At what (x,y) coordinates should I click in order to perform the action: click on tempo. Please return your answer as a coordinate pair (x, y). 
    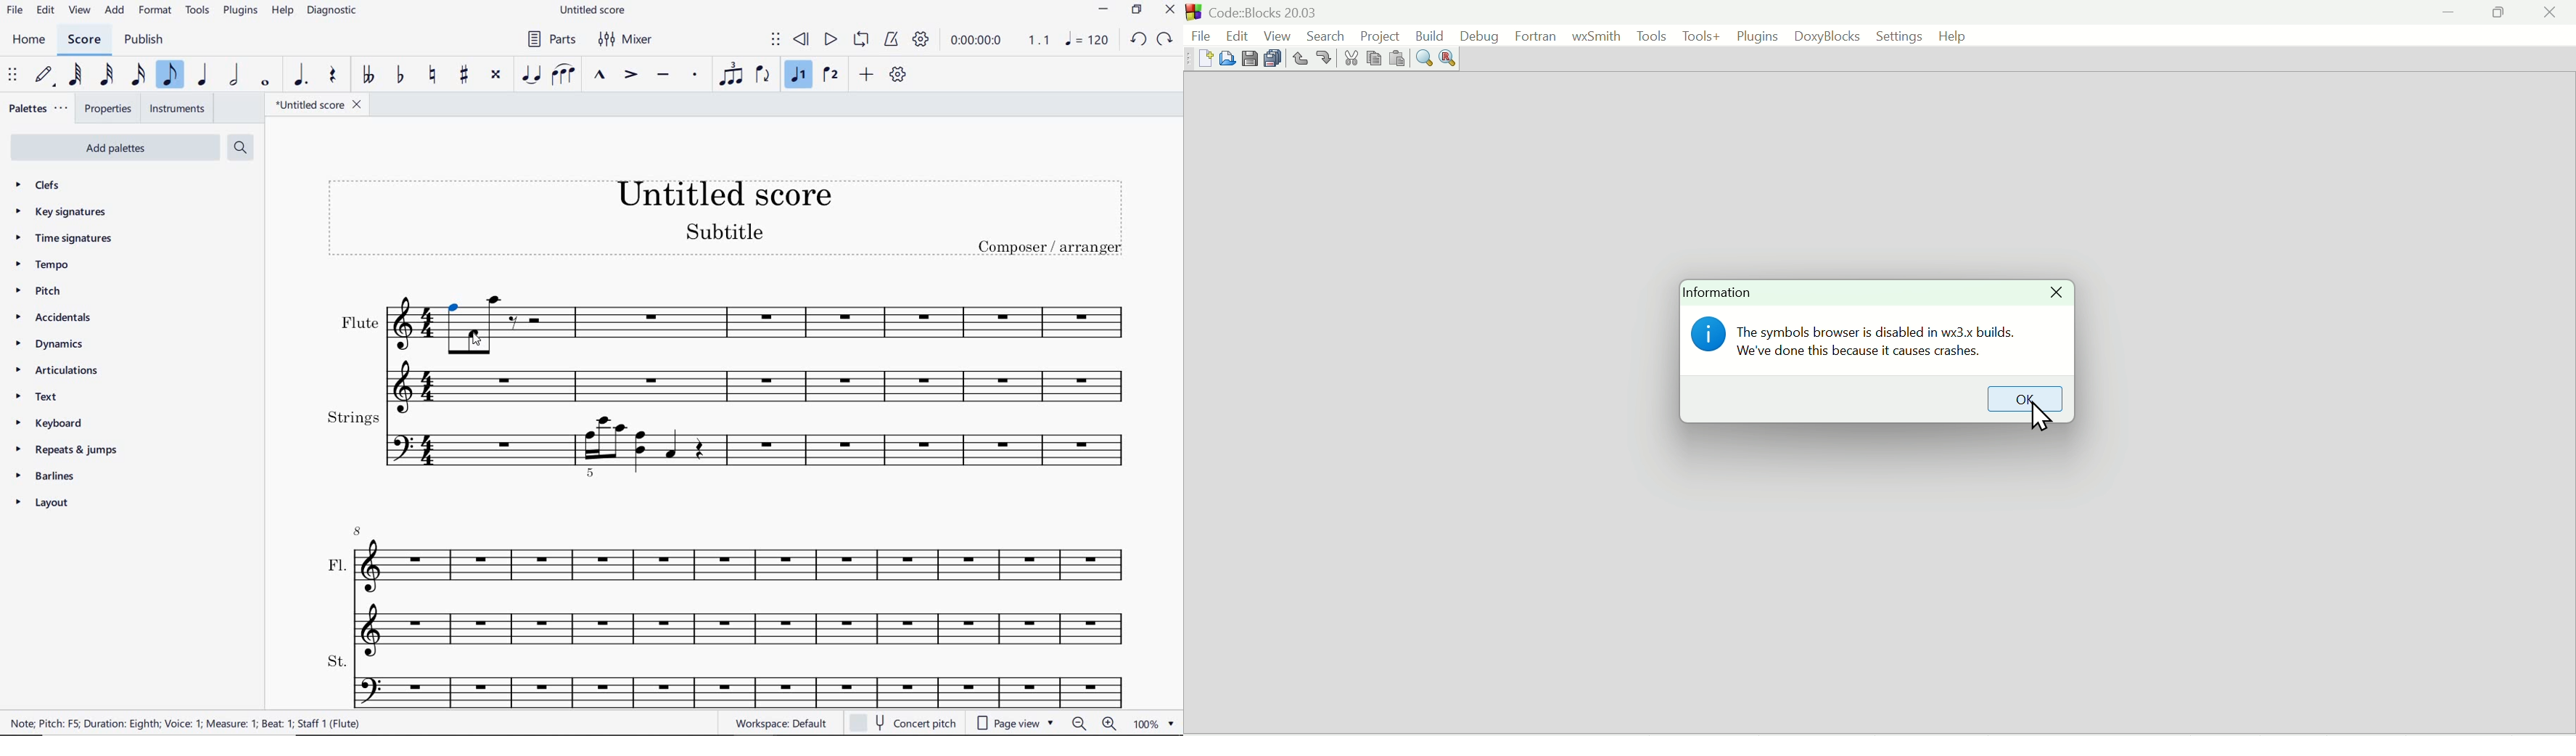
    Looking at the image, I should click on (43, 264).